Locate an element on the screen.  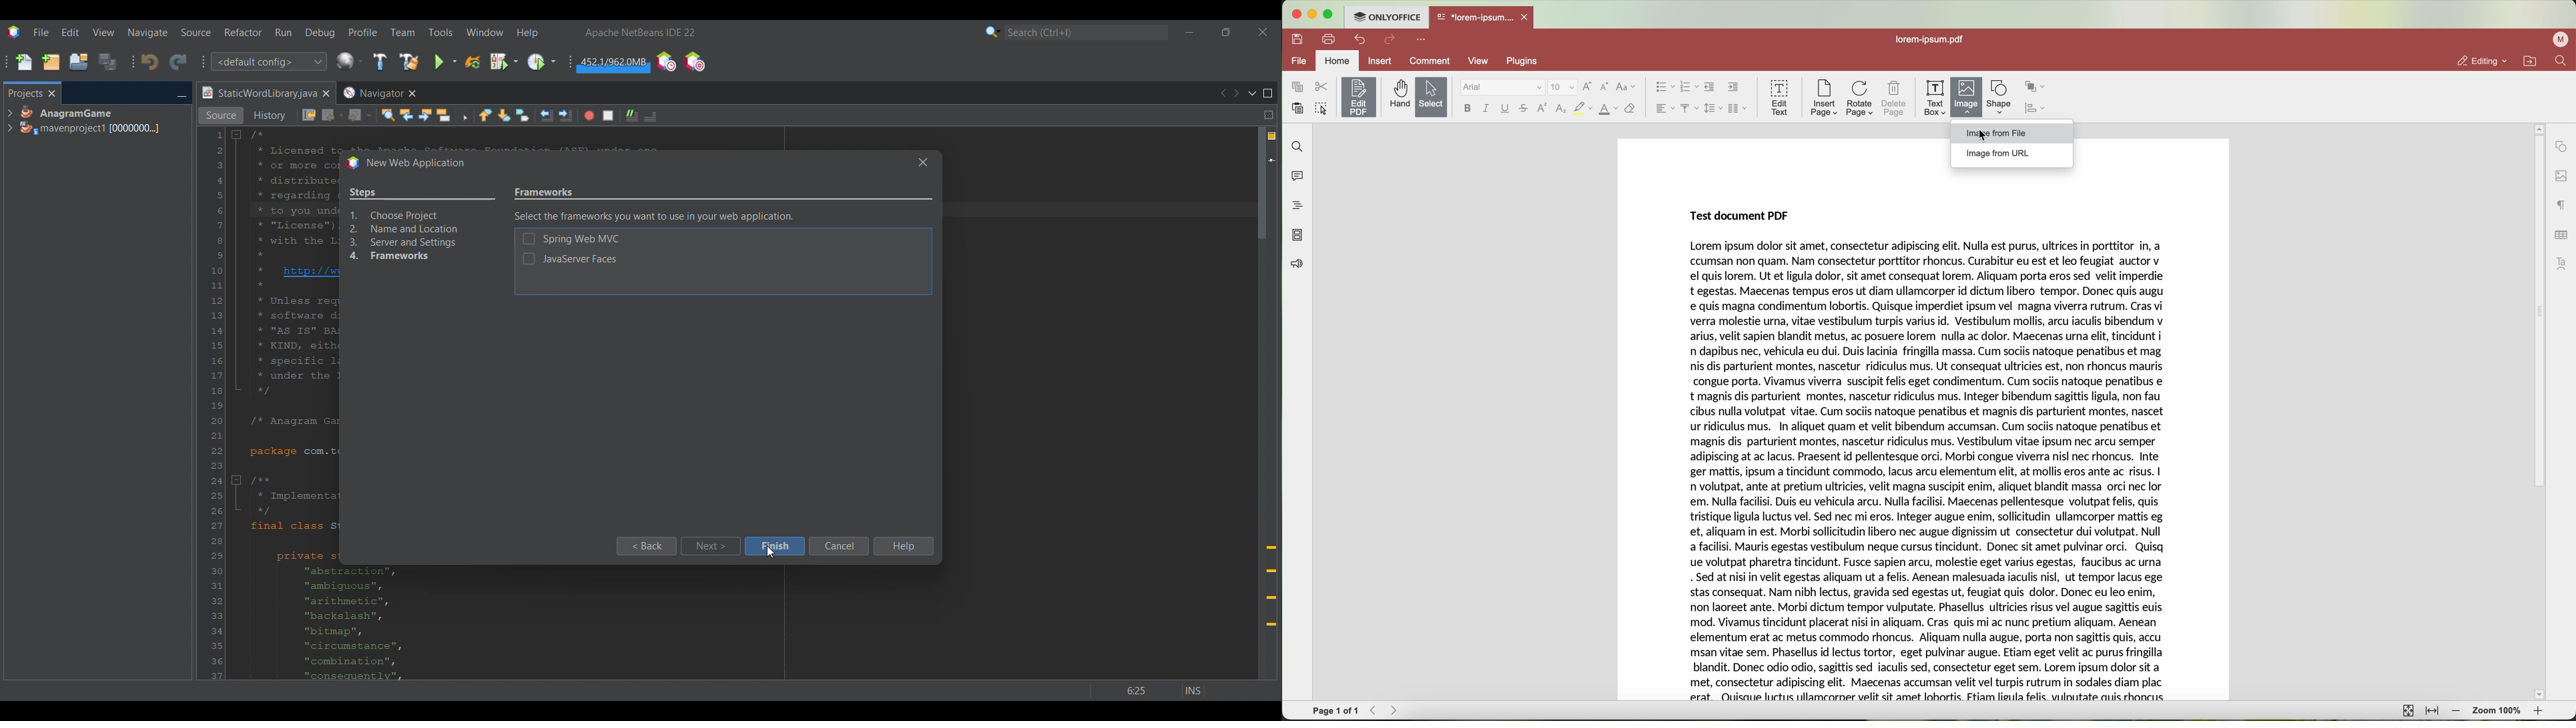
feedback & support is located at coordinates (1296, 265).